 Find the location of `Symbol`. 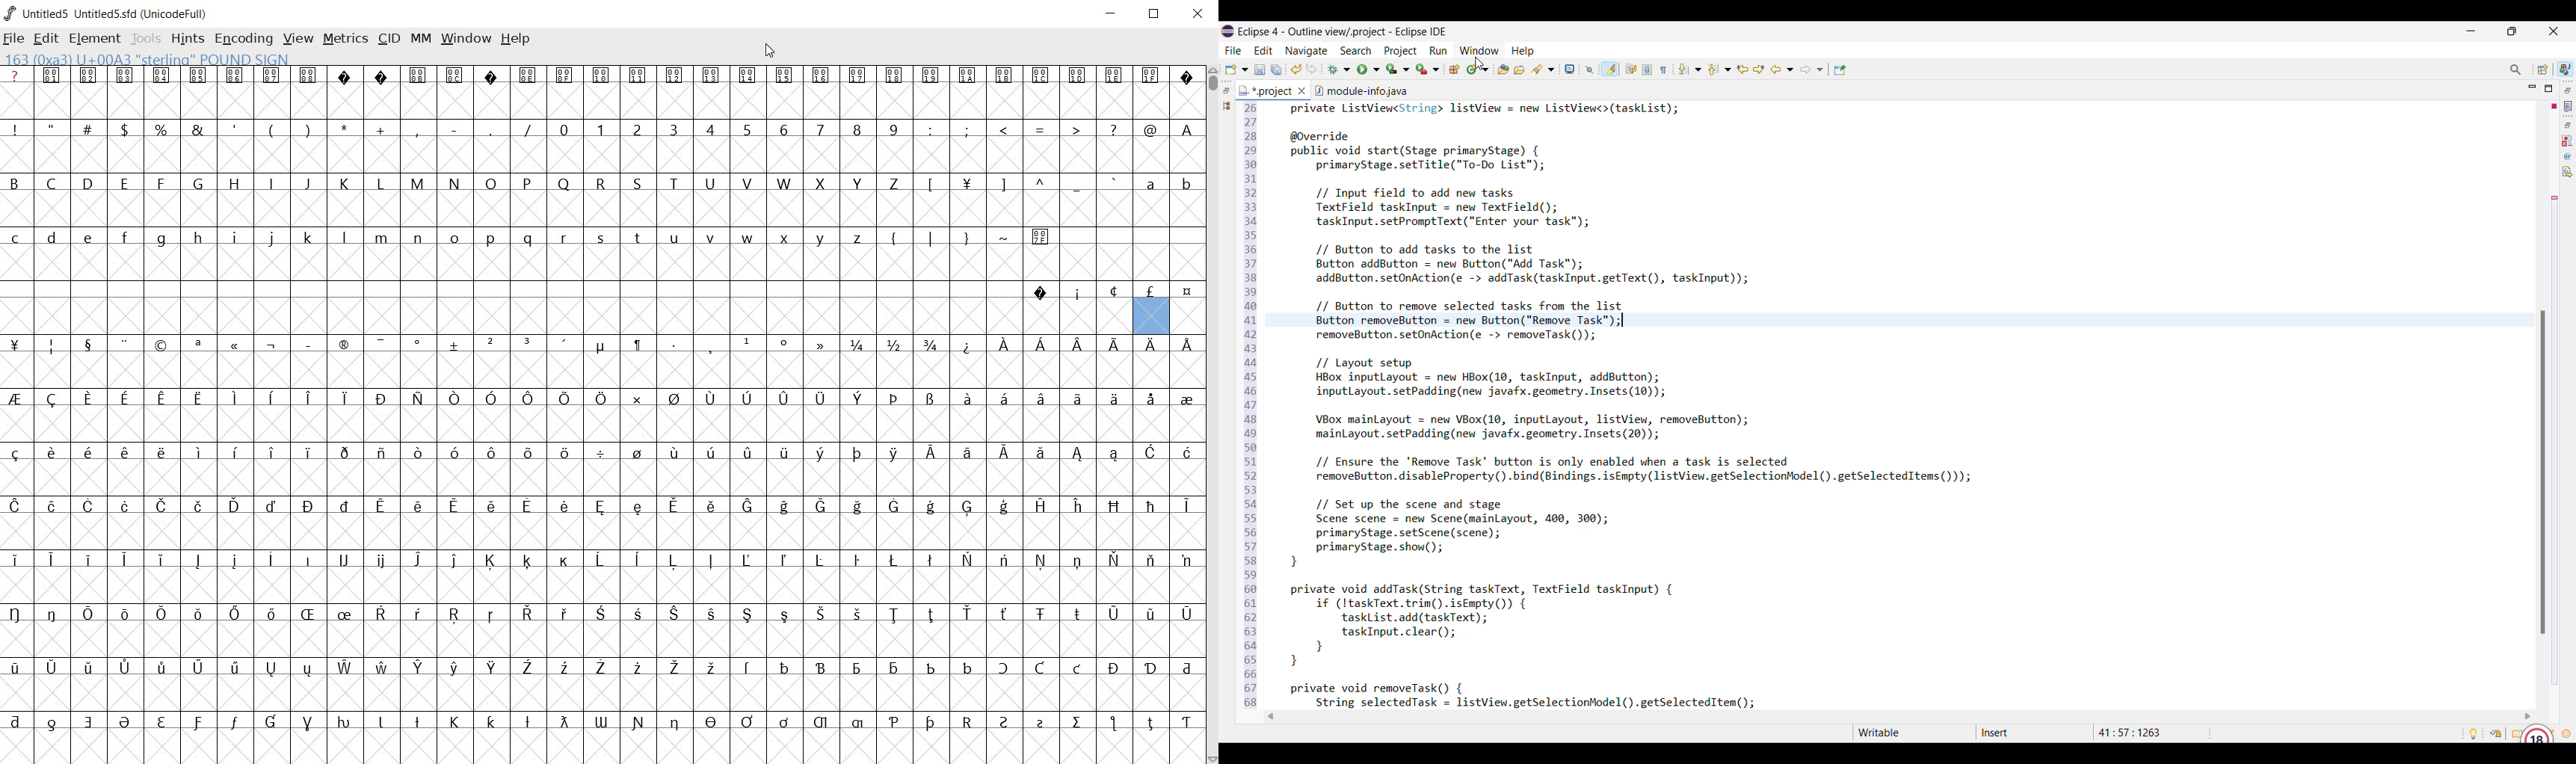

Symbol is located at coordinates (345, 505).